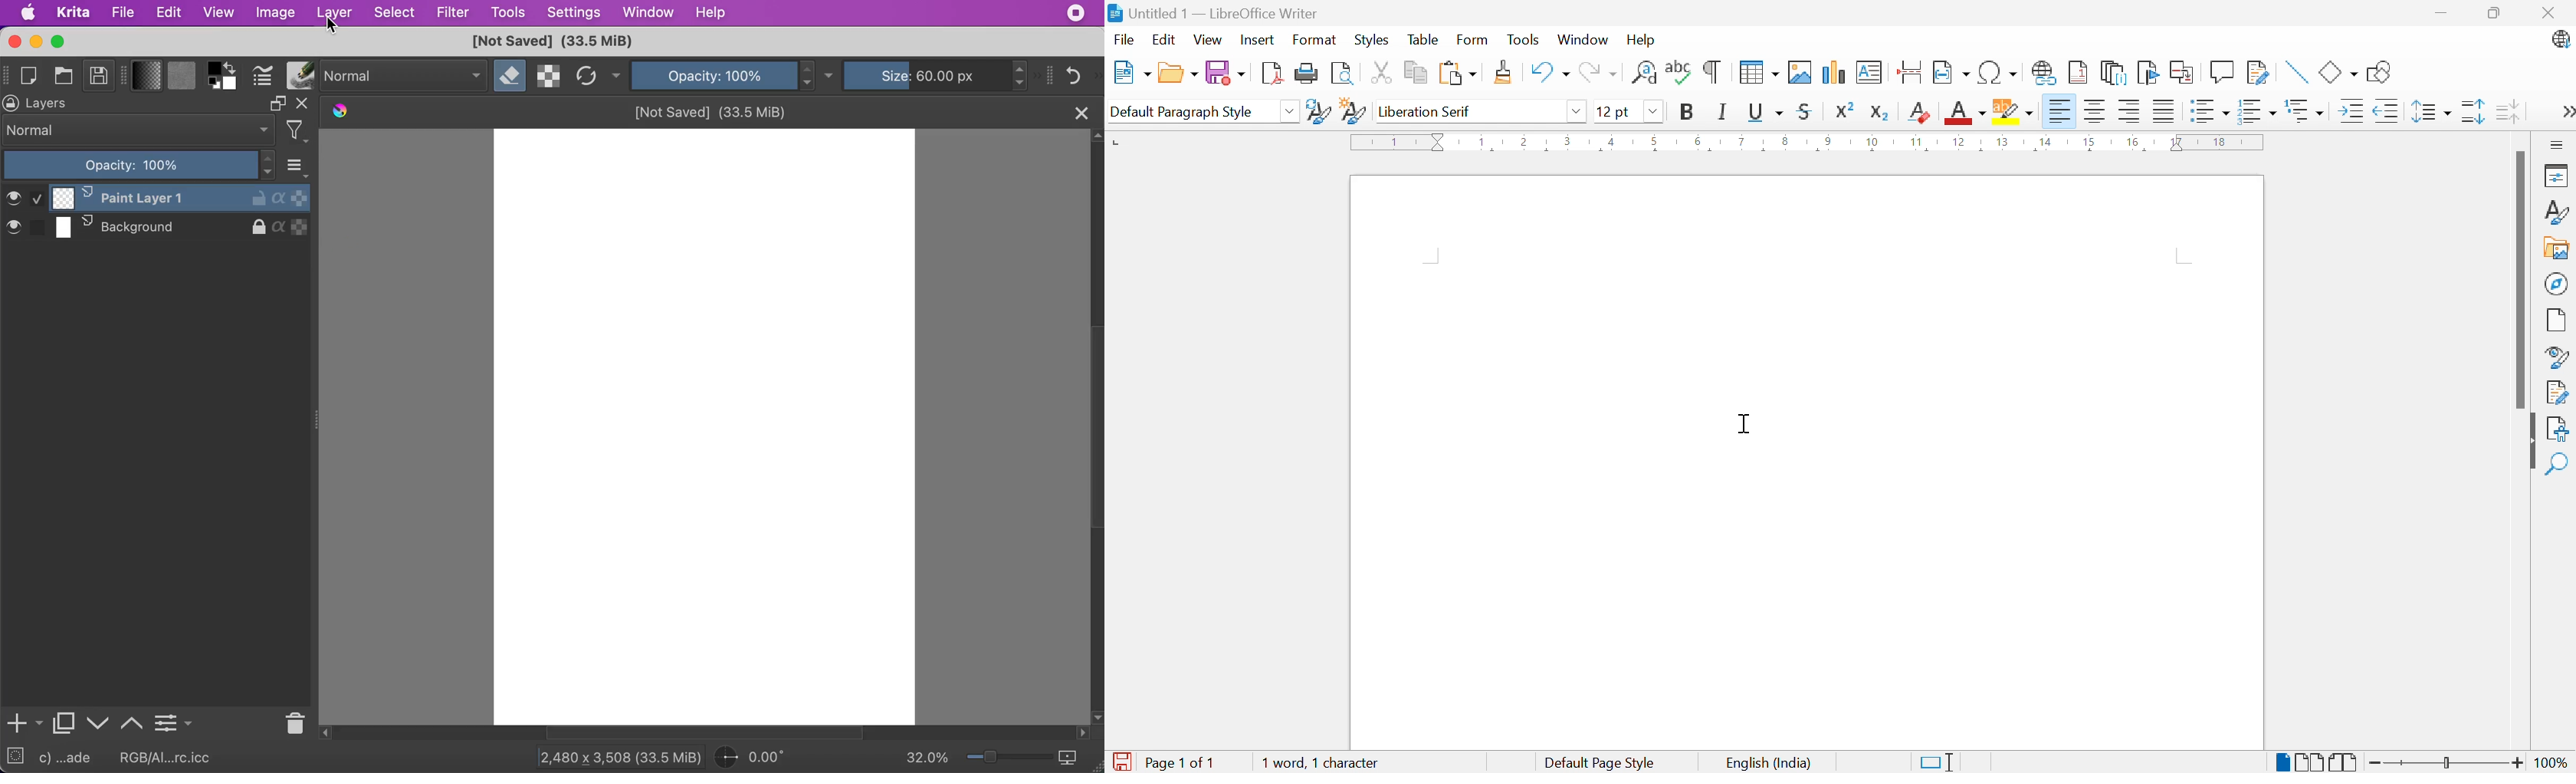 This screenshot has height=784, width=2576. What do you see at coordinates (2345, 762) in the screenshot?
I see `Book view` at bounding box center [2345, 762].